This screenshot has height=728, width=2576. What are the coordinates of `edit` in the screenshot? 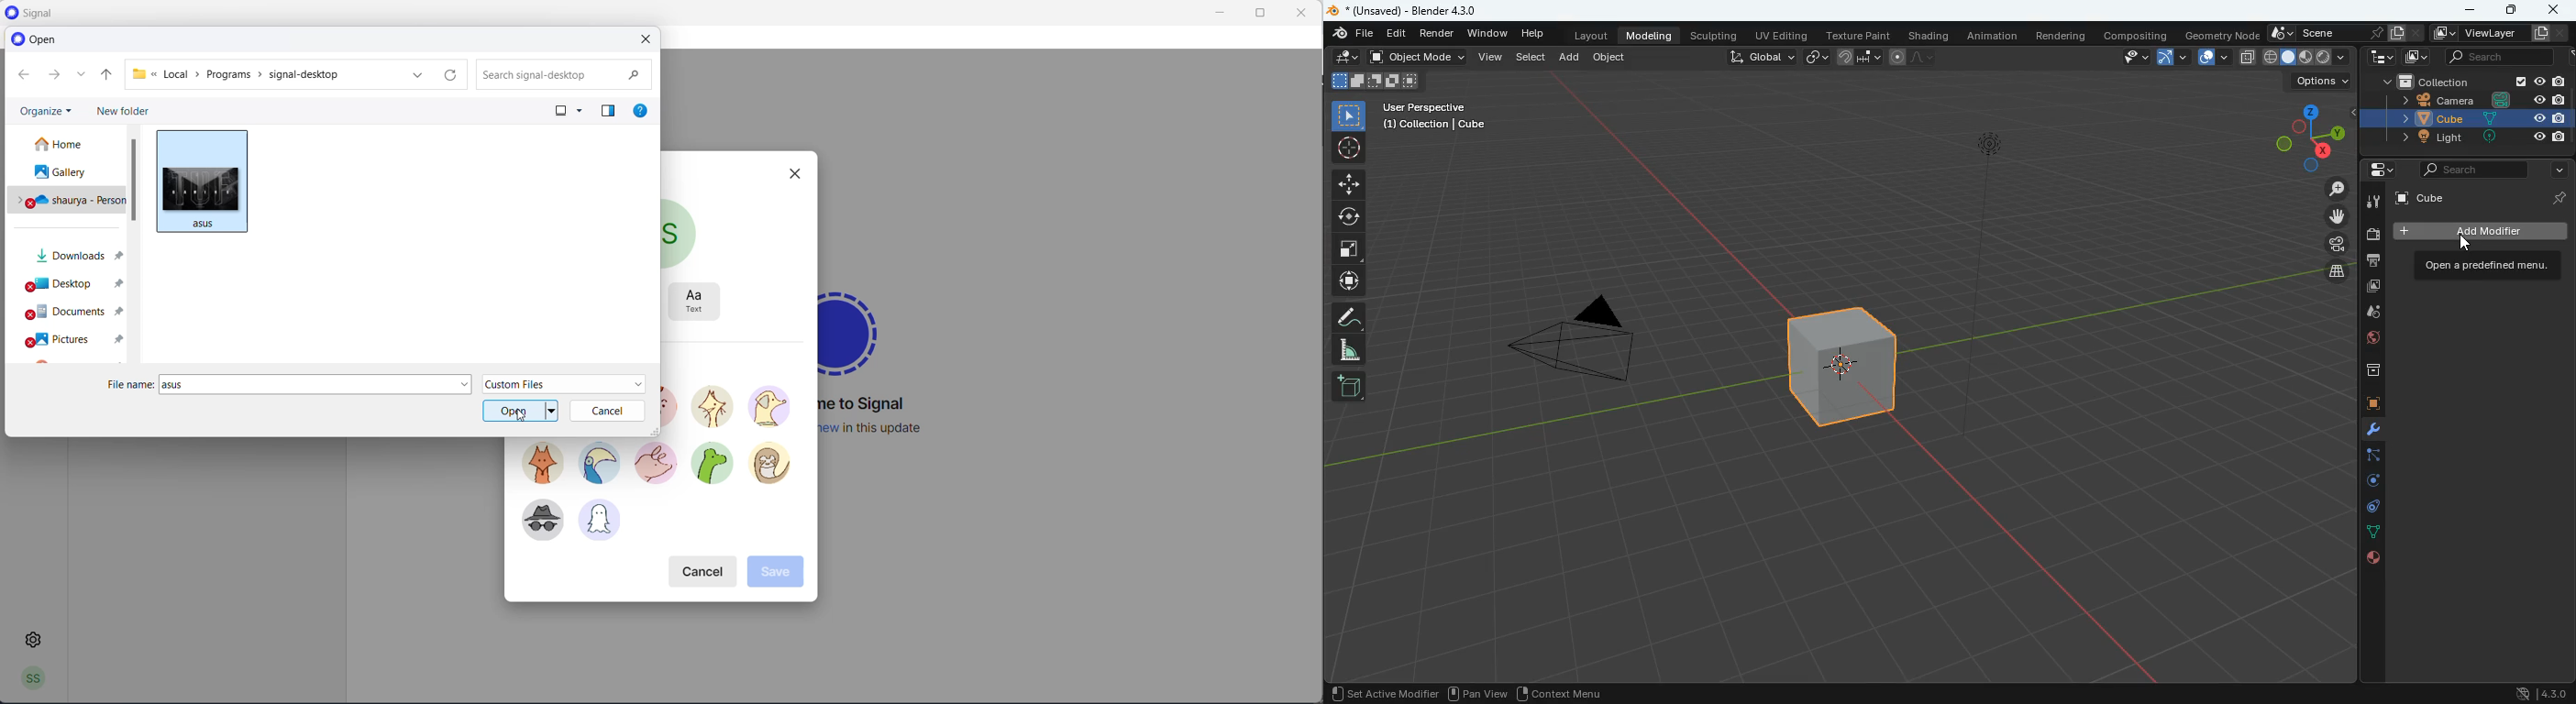 It's located at (1345, 56).